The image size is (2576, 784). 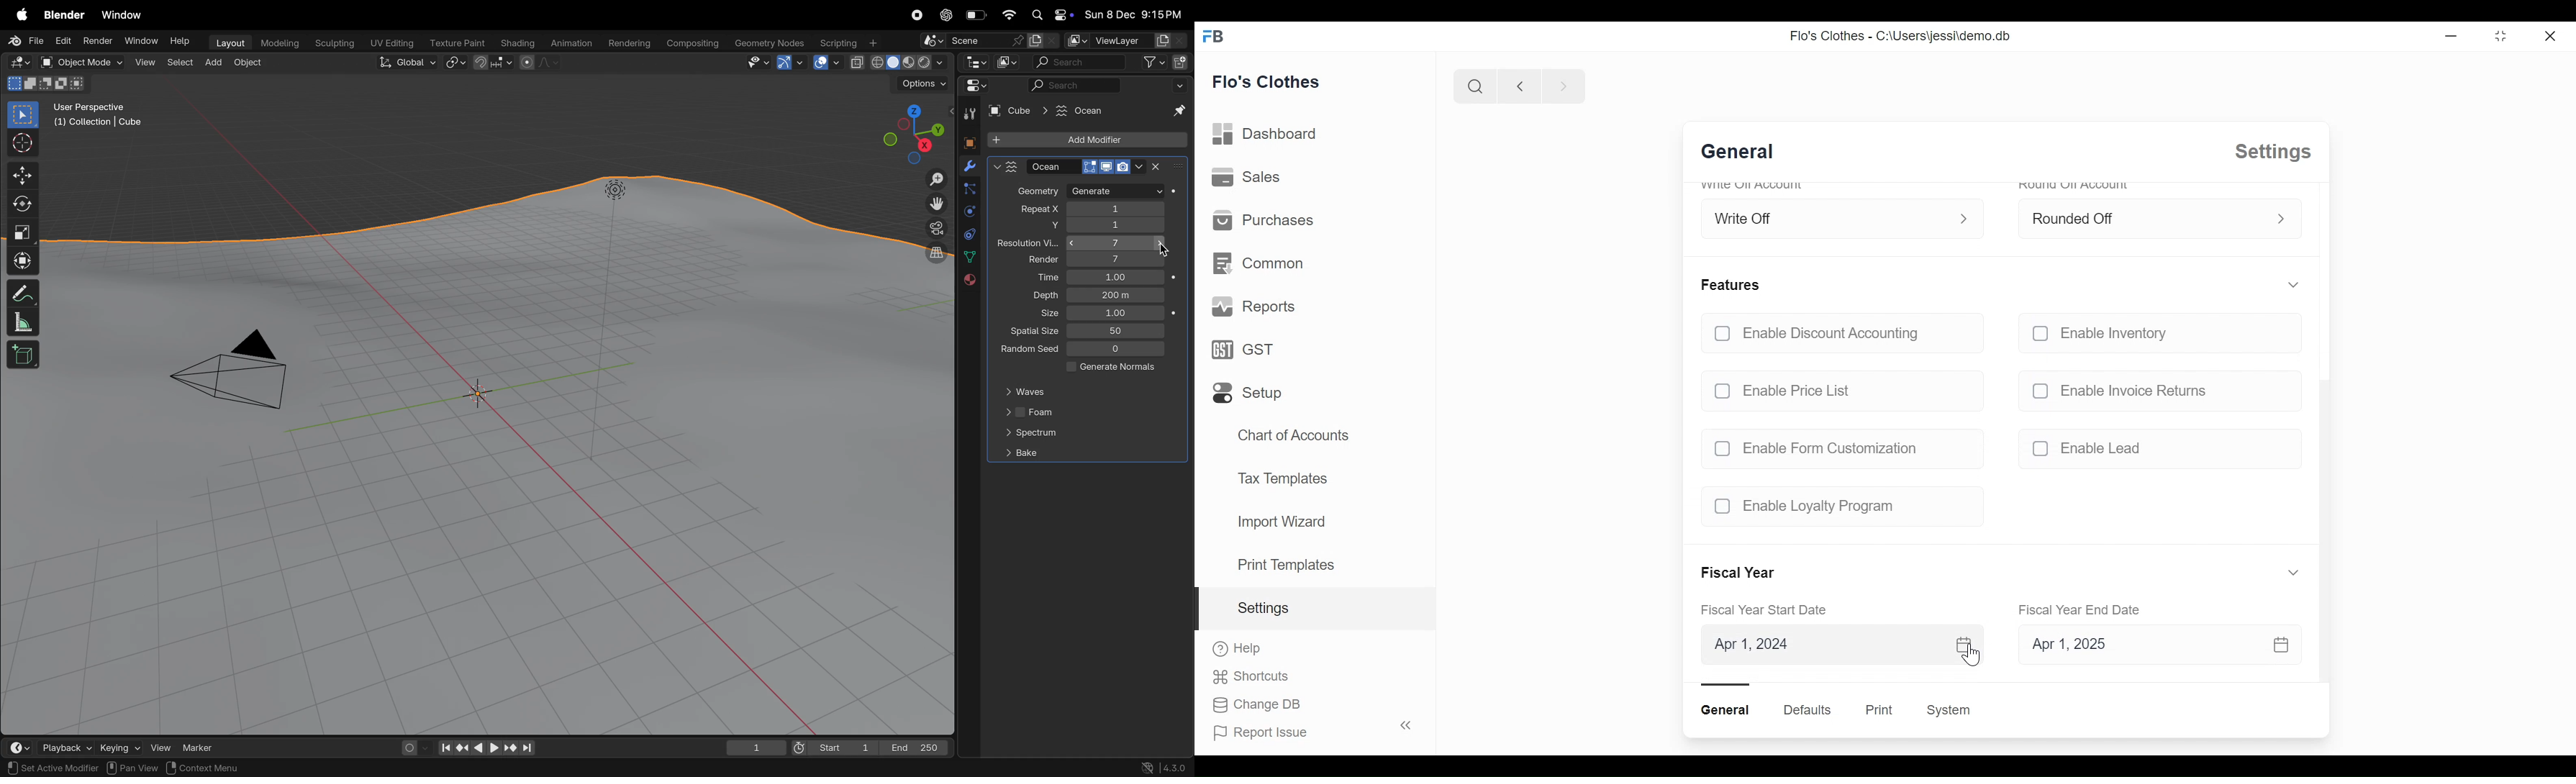 What do you see at coordinates (2281, 219) in the screenshot?
I see `Expand` at bounding box center [2281, 219].